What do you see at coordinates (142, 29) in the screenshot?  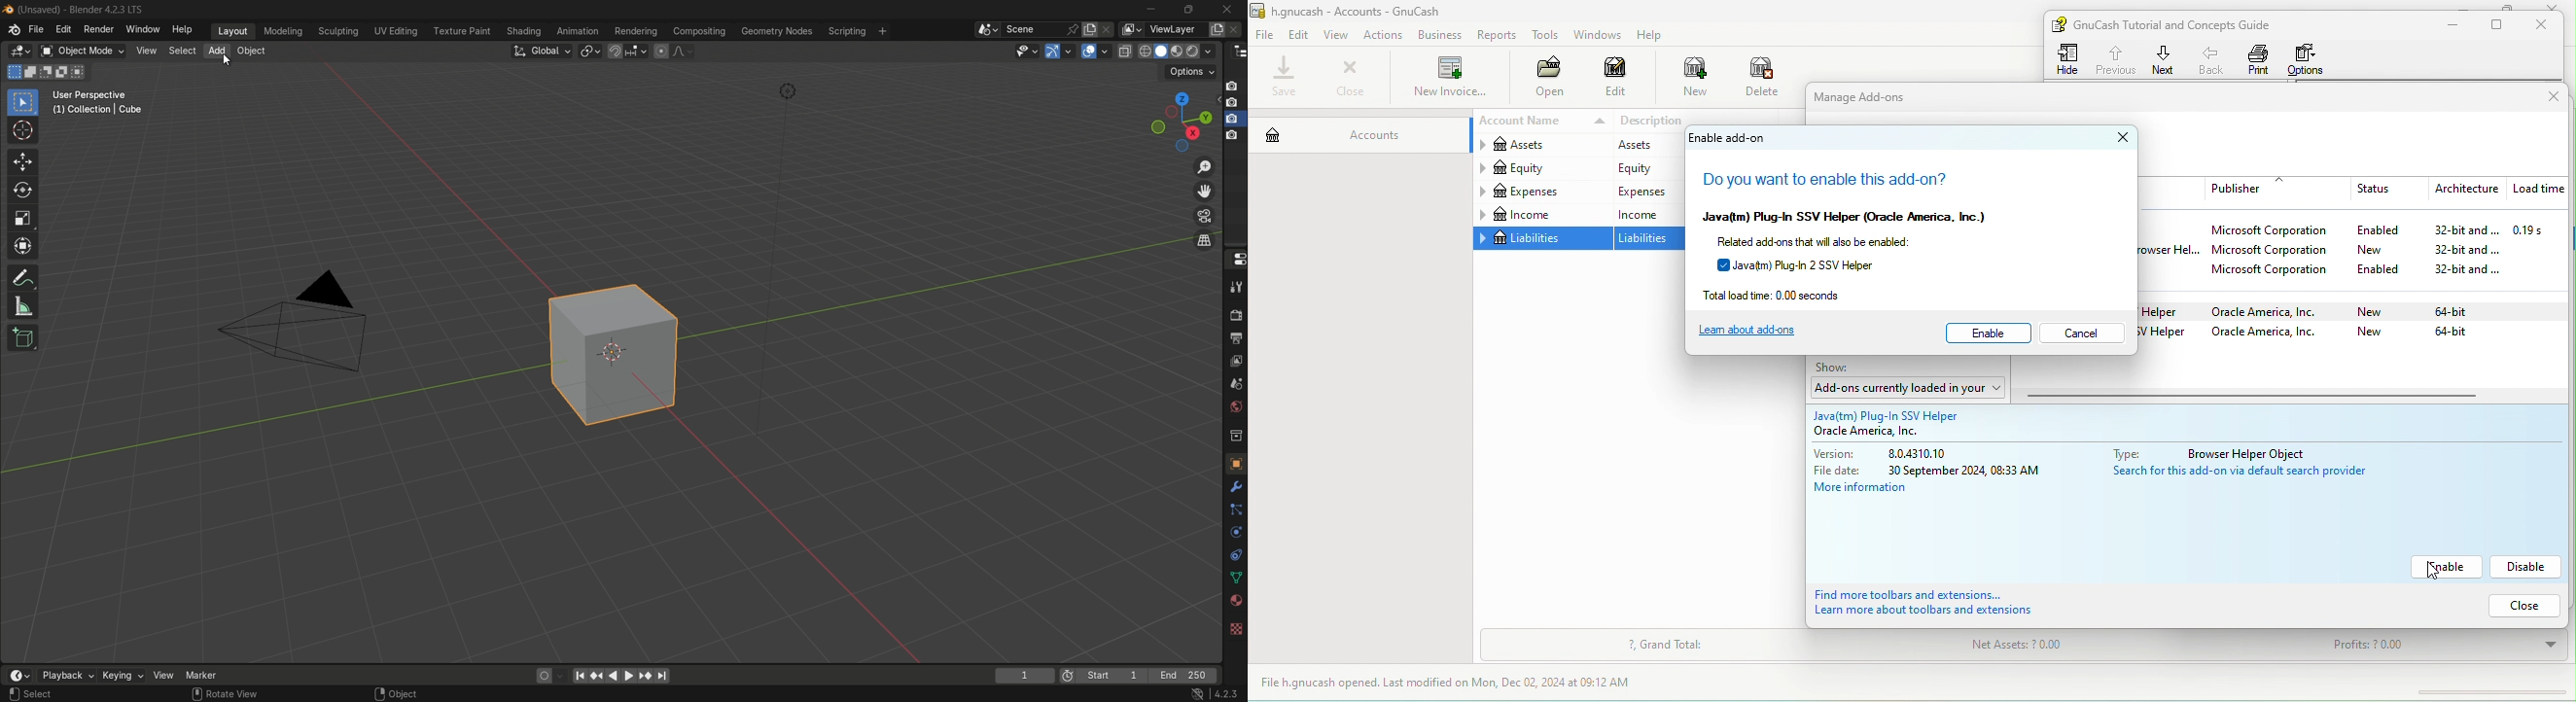 I see `window menu` at bounding box center [142, 29].